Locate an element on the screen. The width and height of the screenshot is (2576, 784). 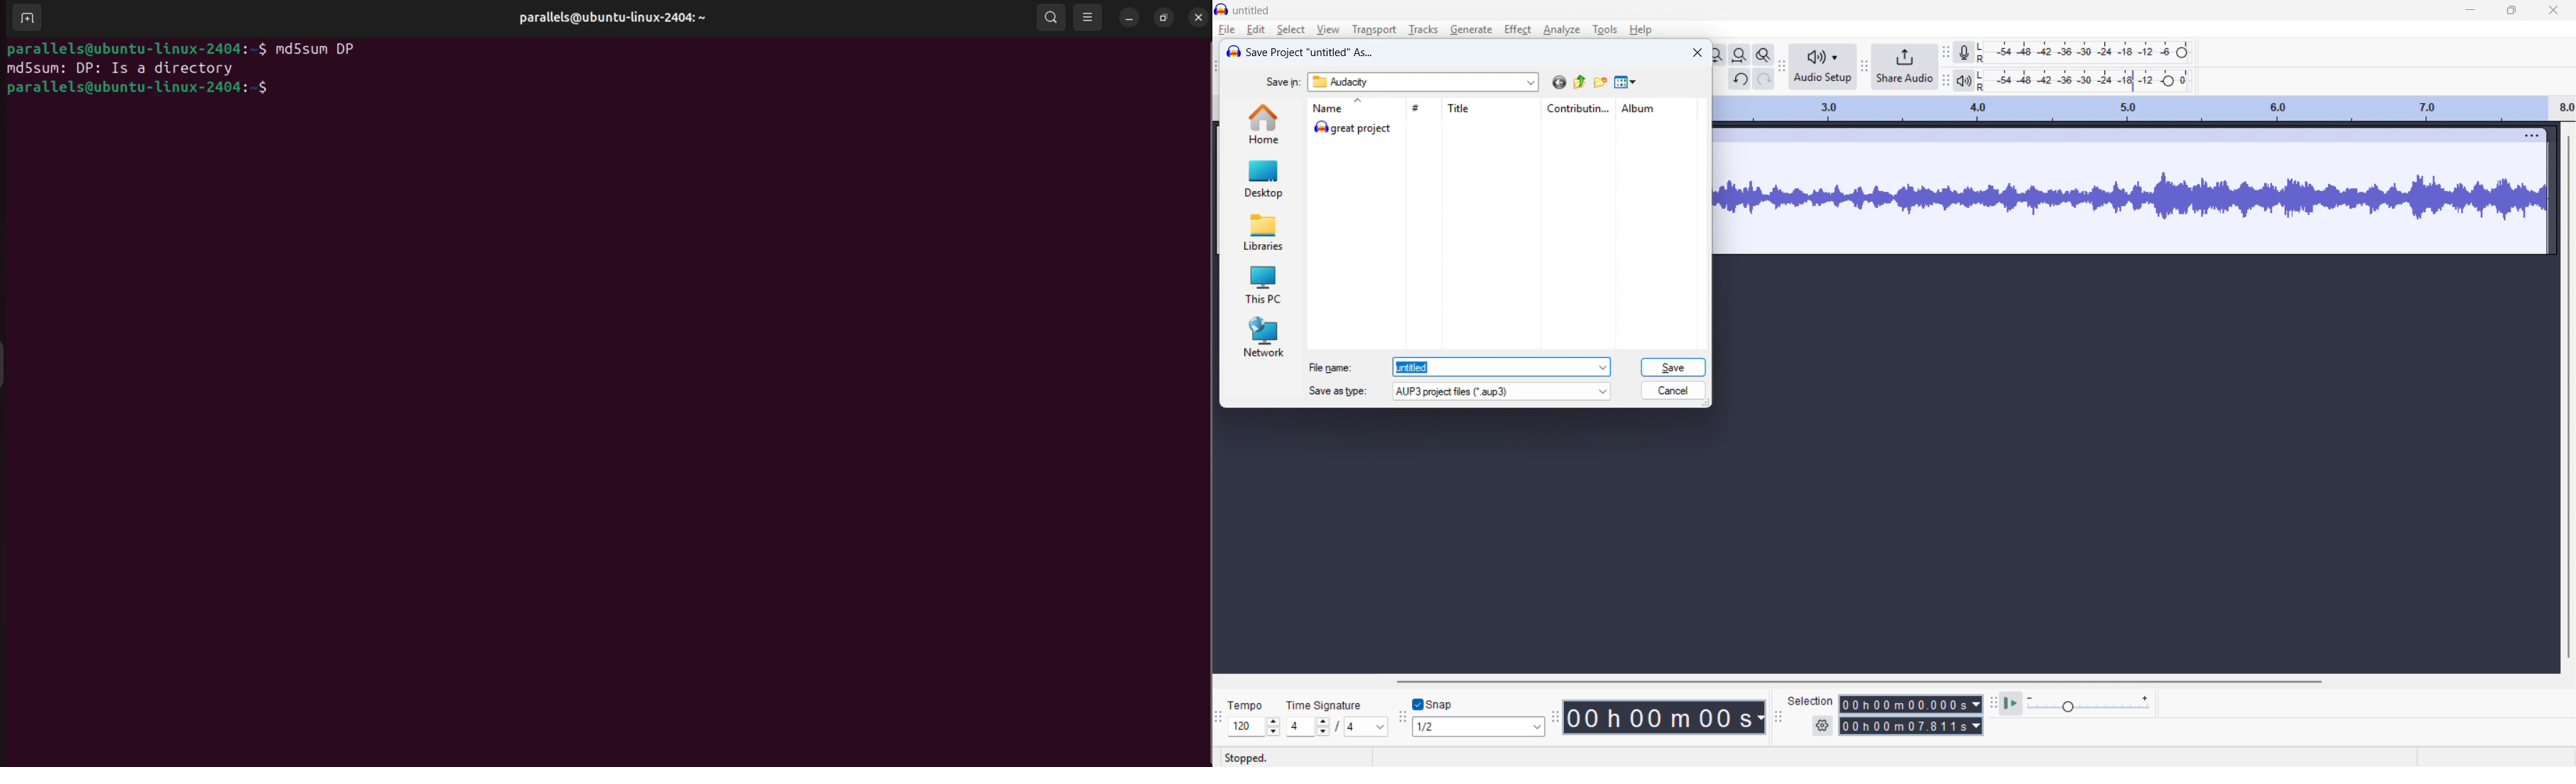
timeline is located at coordinates (2145, 109).